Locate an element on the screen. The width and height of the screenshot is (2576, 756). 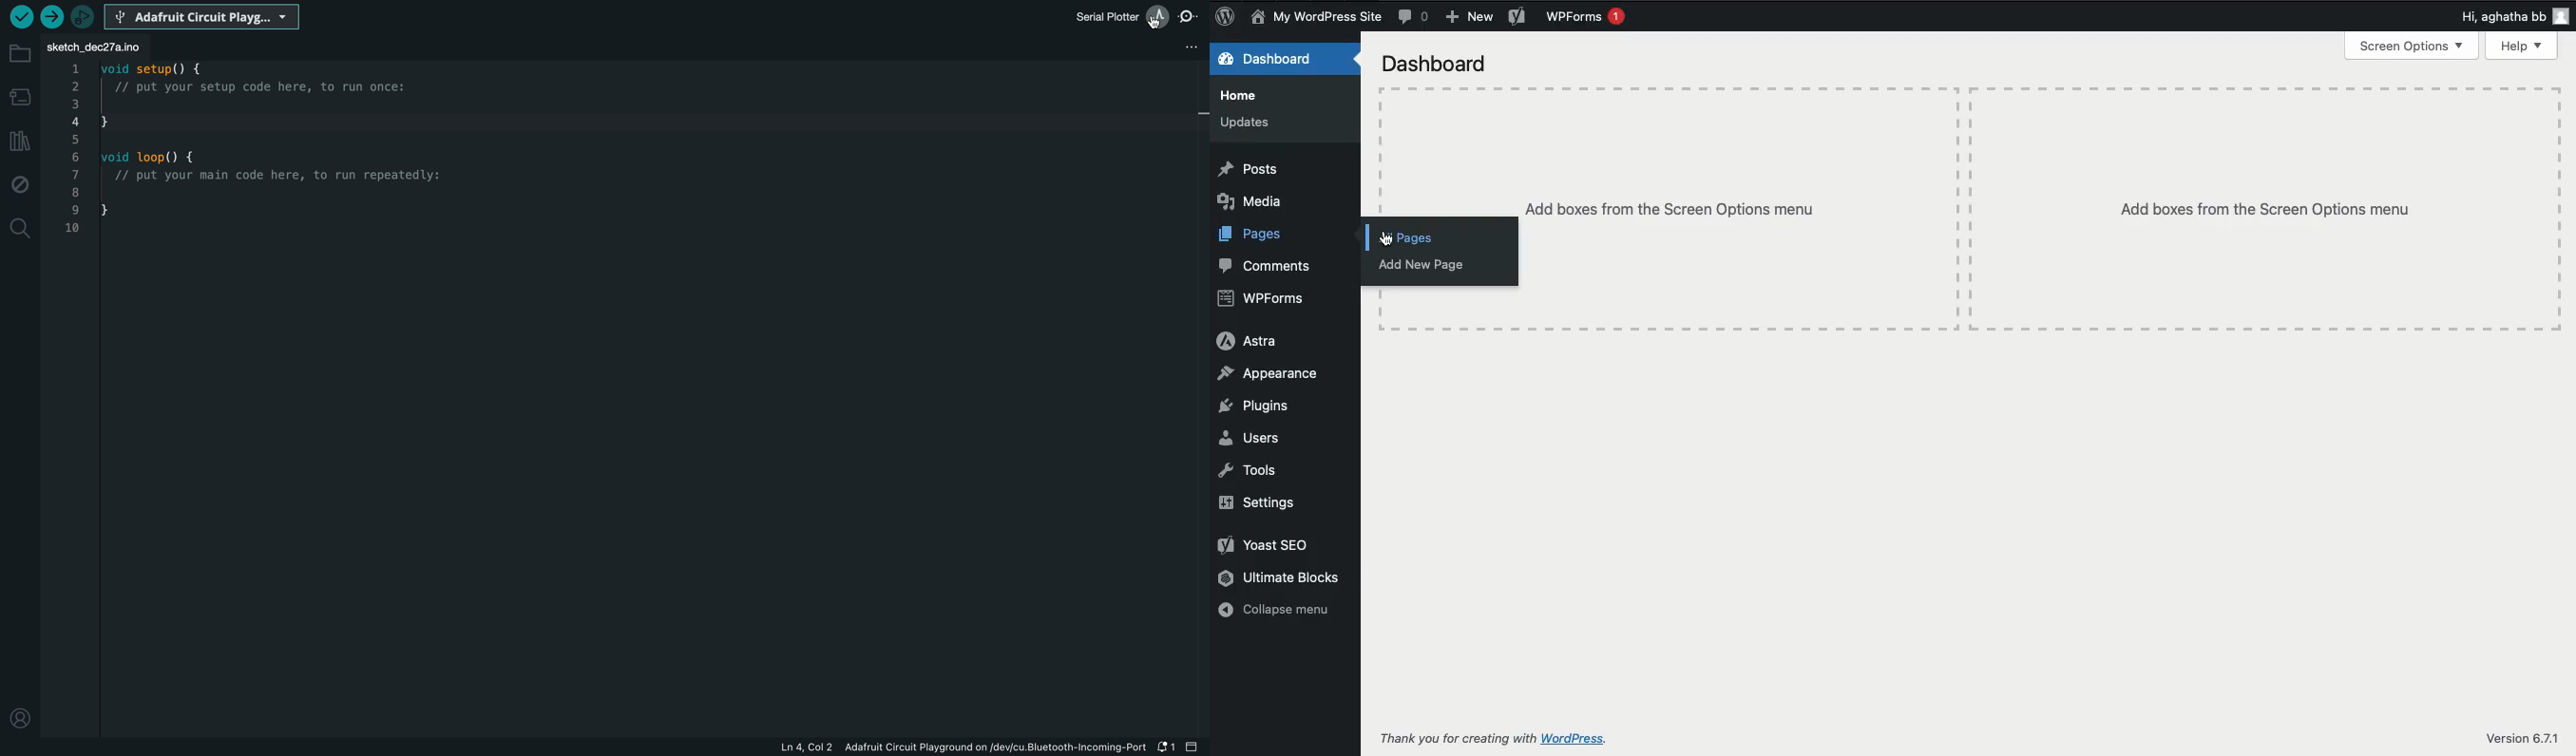
verify is located at coordinates (18, 17).